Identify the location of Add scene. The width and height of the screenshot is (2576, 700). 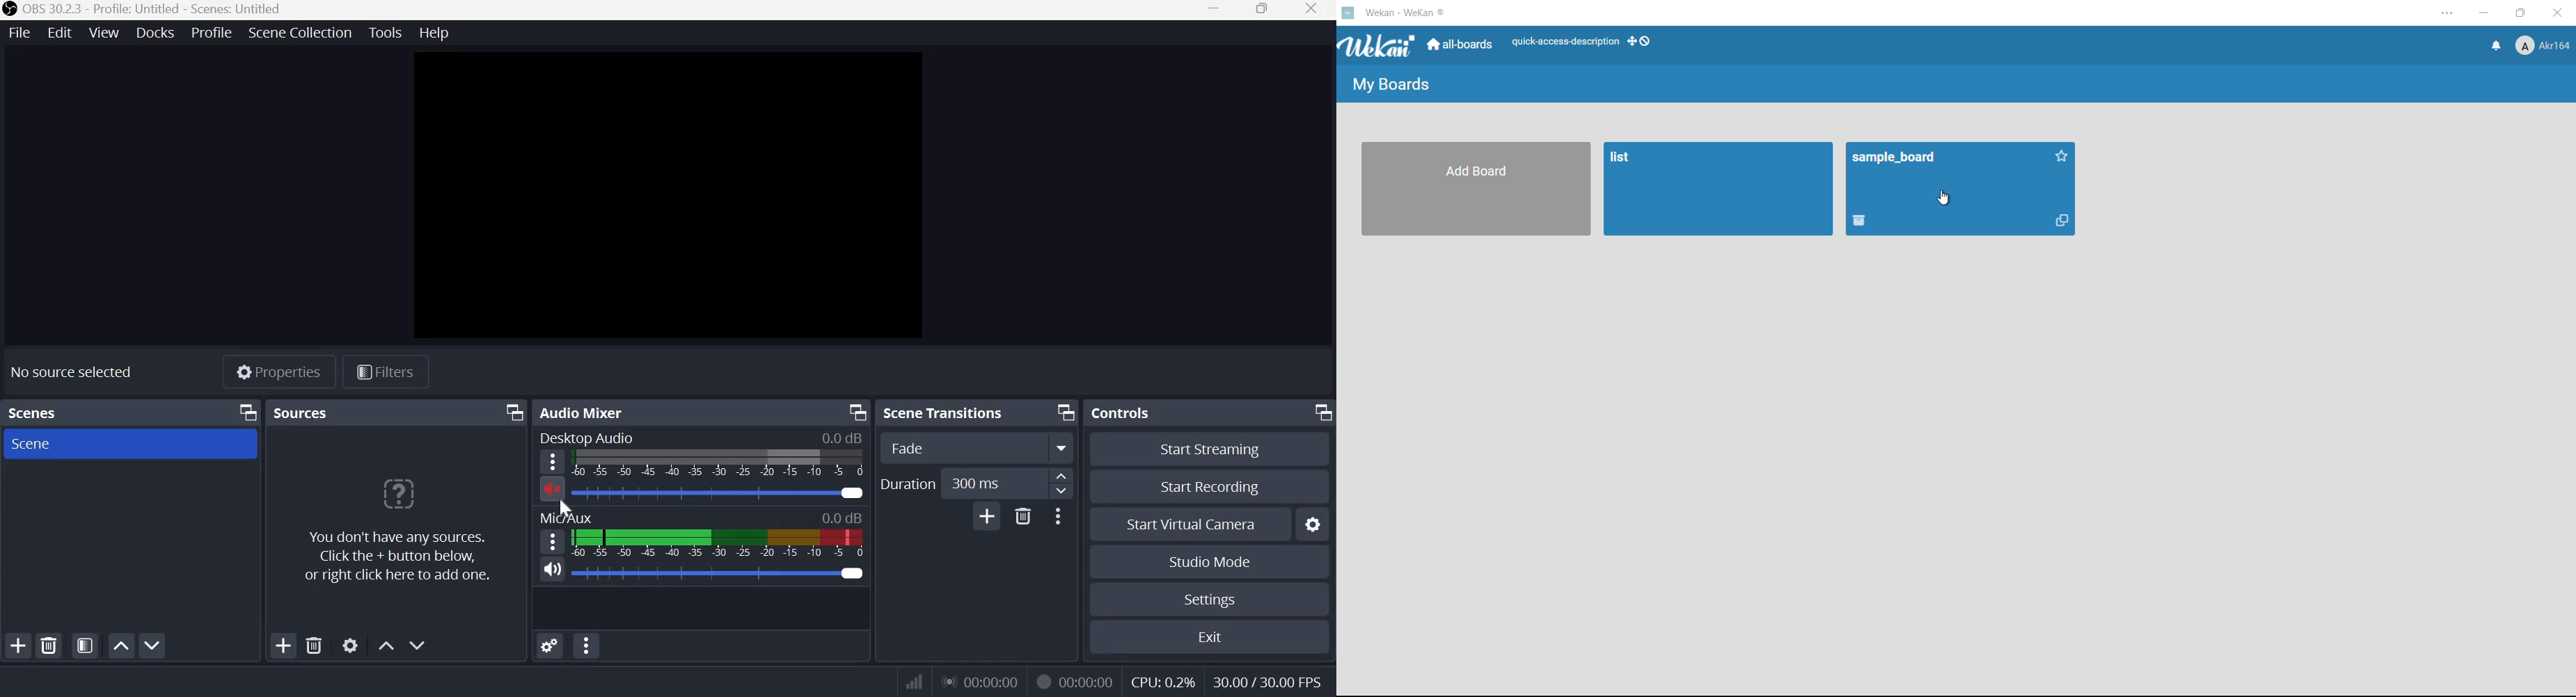
(17, 645).